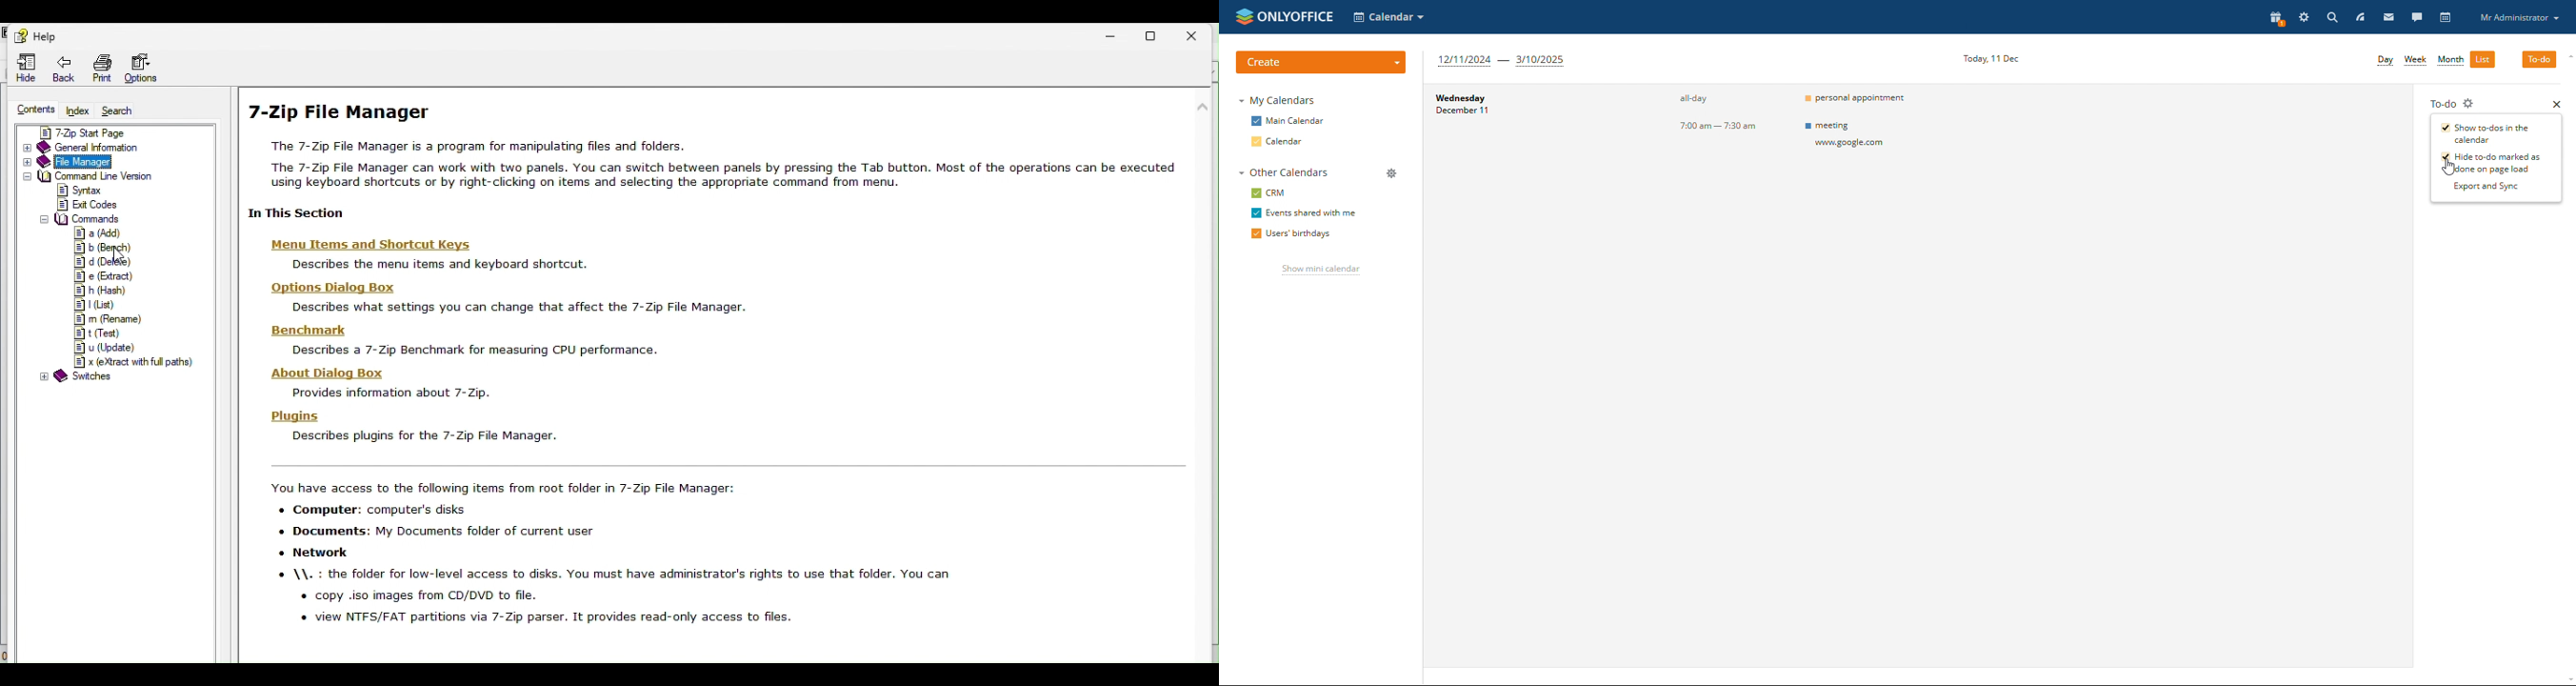 The height and width of the screenshot is (700, 2576). What do you see at coordinates (511, 308) in the screenshot?
I see `Describes what settings you can change that affect the 7-Zip File Manager.` at bounding box center [511, 308].